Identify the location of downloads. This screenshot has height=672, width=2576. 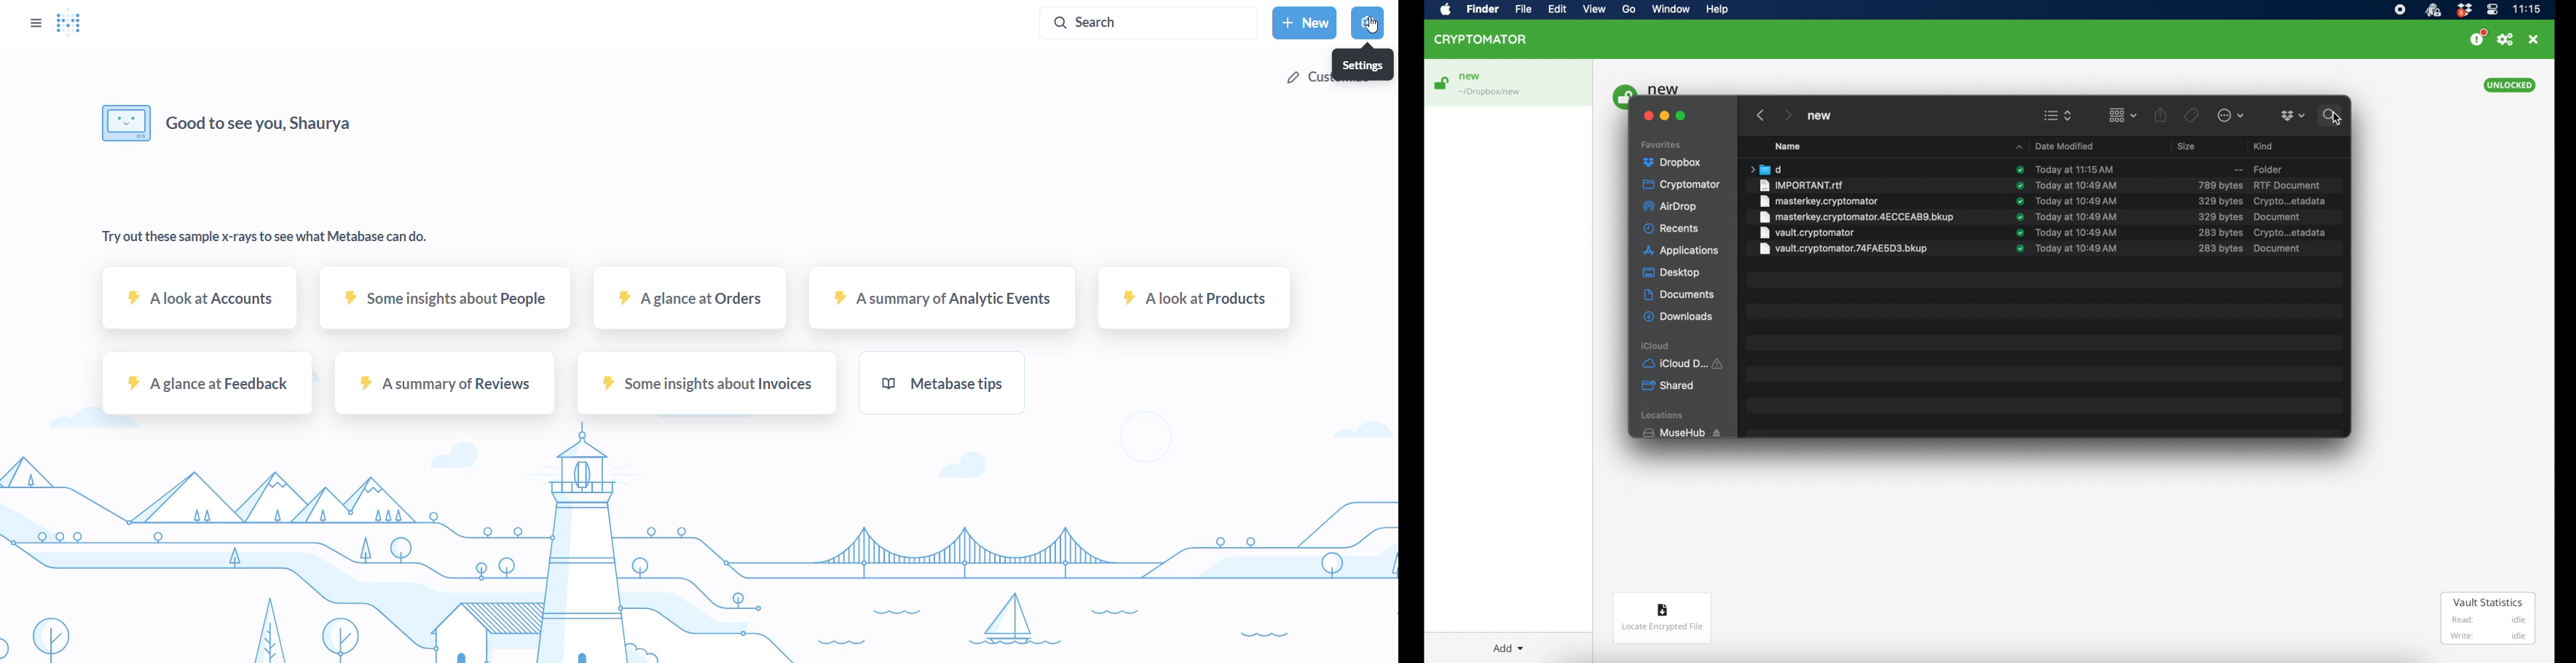
(1678, 317).